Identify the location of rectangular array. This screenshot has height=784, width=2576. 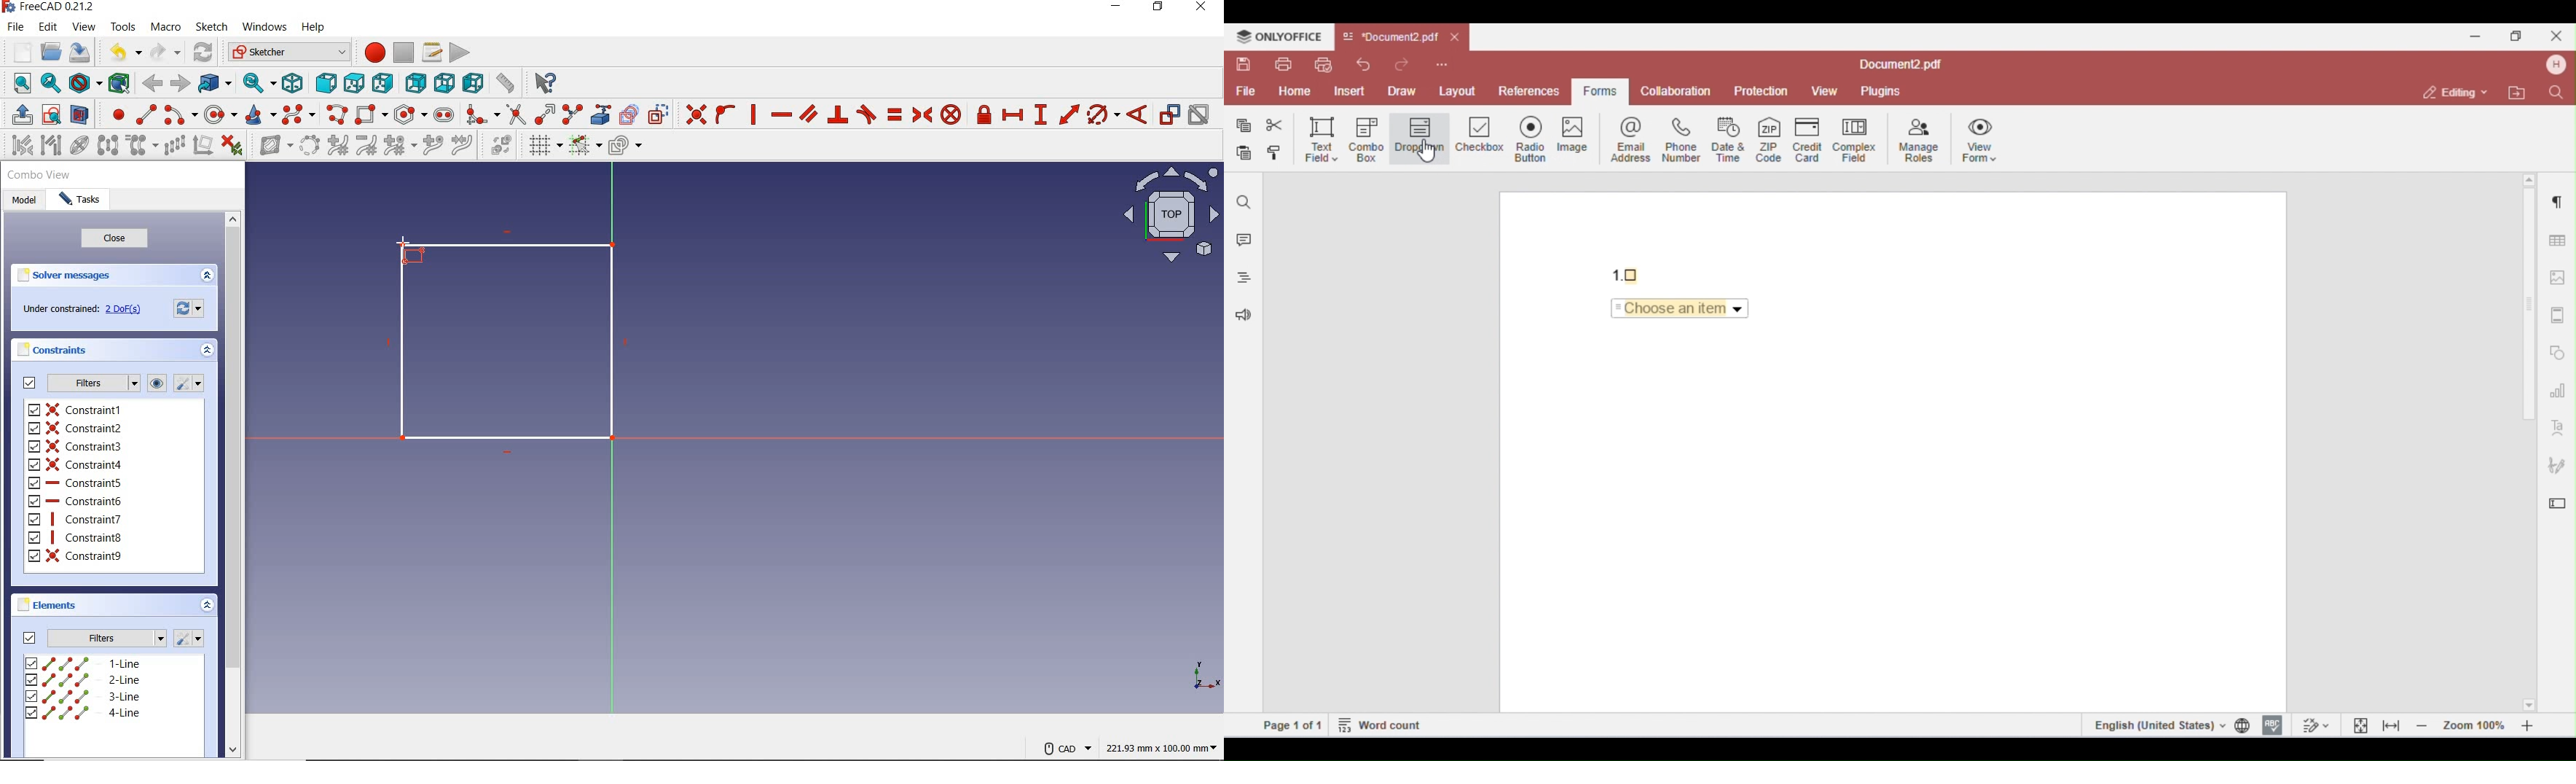
(175, 146).